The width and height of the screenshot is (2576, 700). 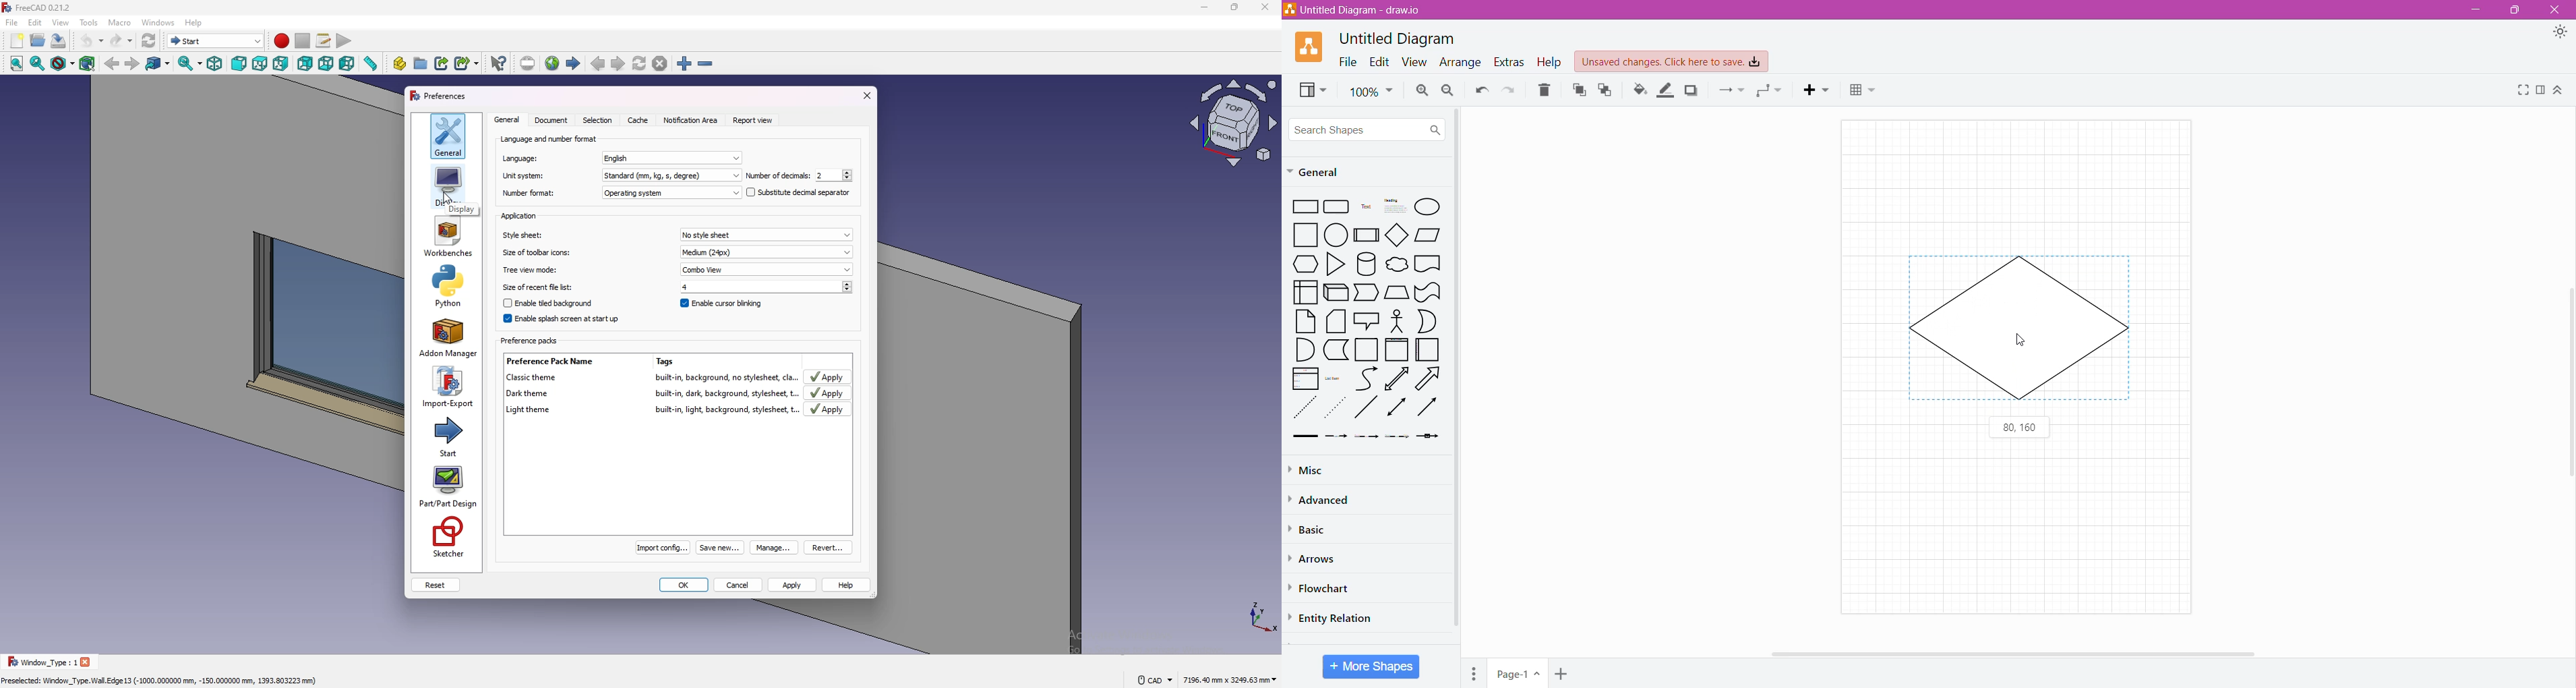 I want to click on display, so click(x=447, y=184).